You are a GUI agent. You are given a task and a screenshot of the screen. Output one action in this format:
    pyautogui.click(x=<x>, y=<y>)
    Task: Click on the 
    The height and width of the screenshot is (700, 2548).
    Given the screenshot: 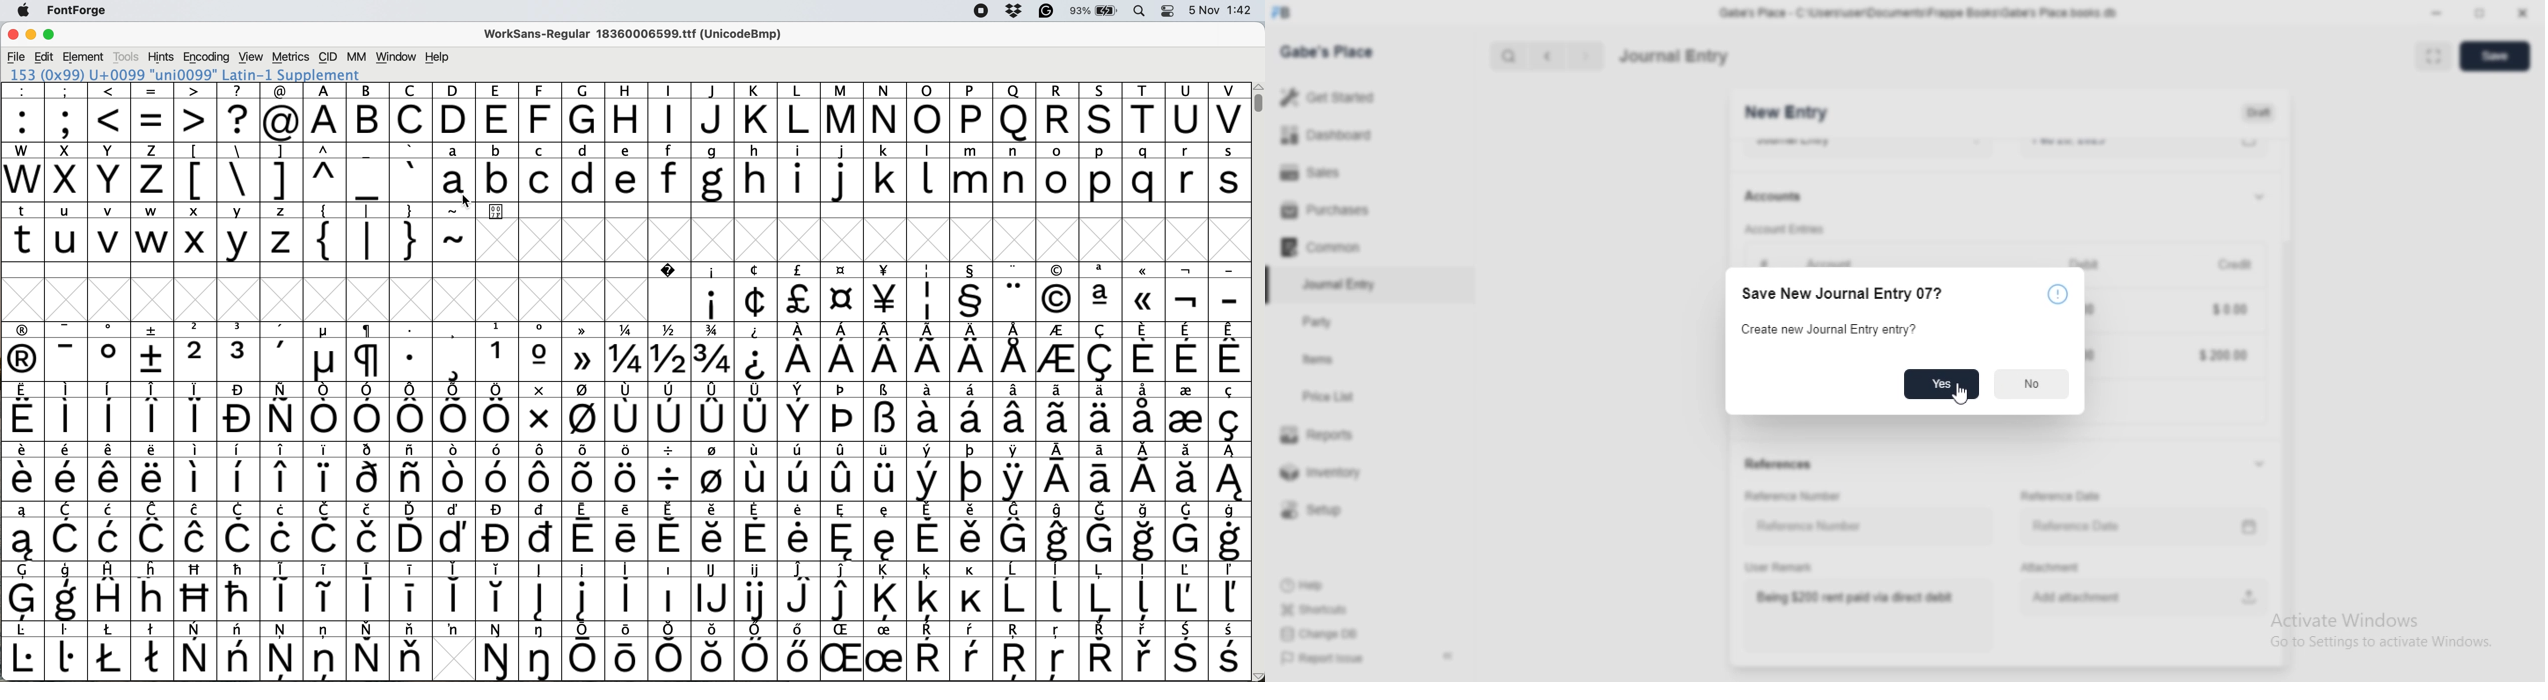 What is the action you would take?
    pyautogui.click(x=541, y=112)
    